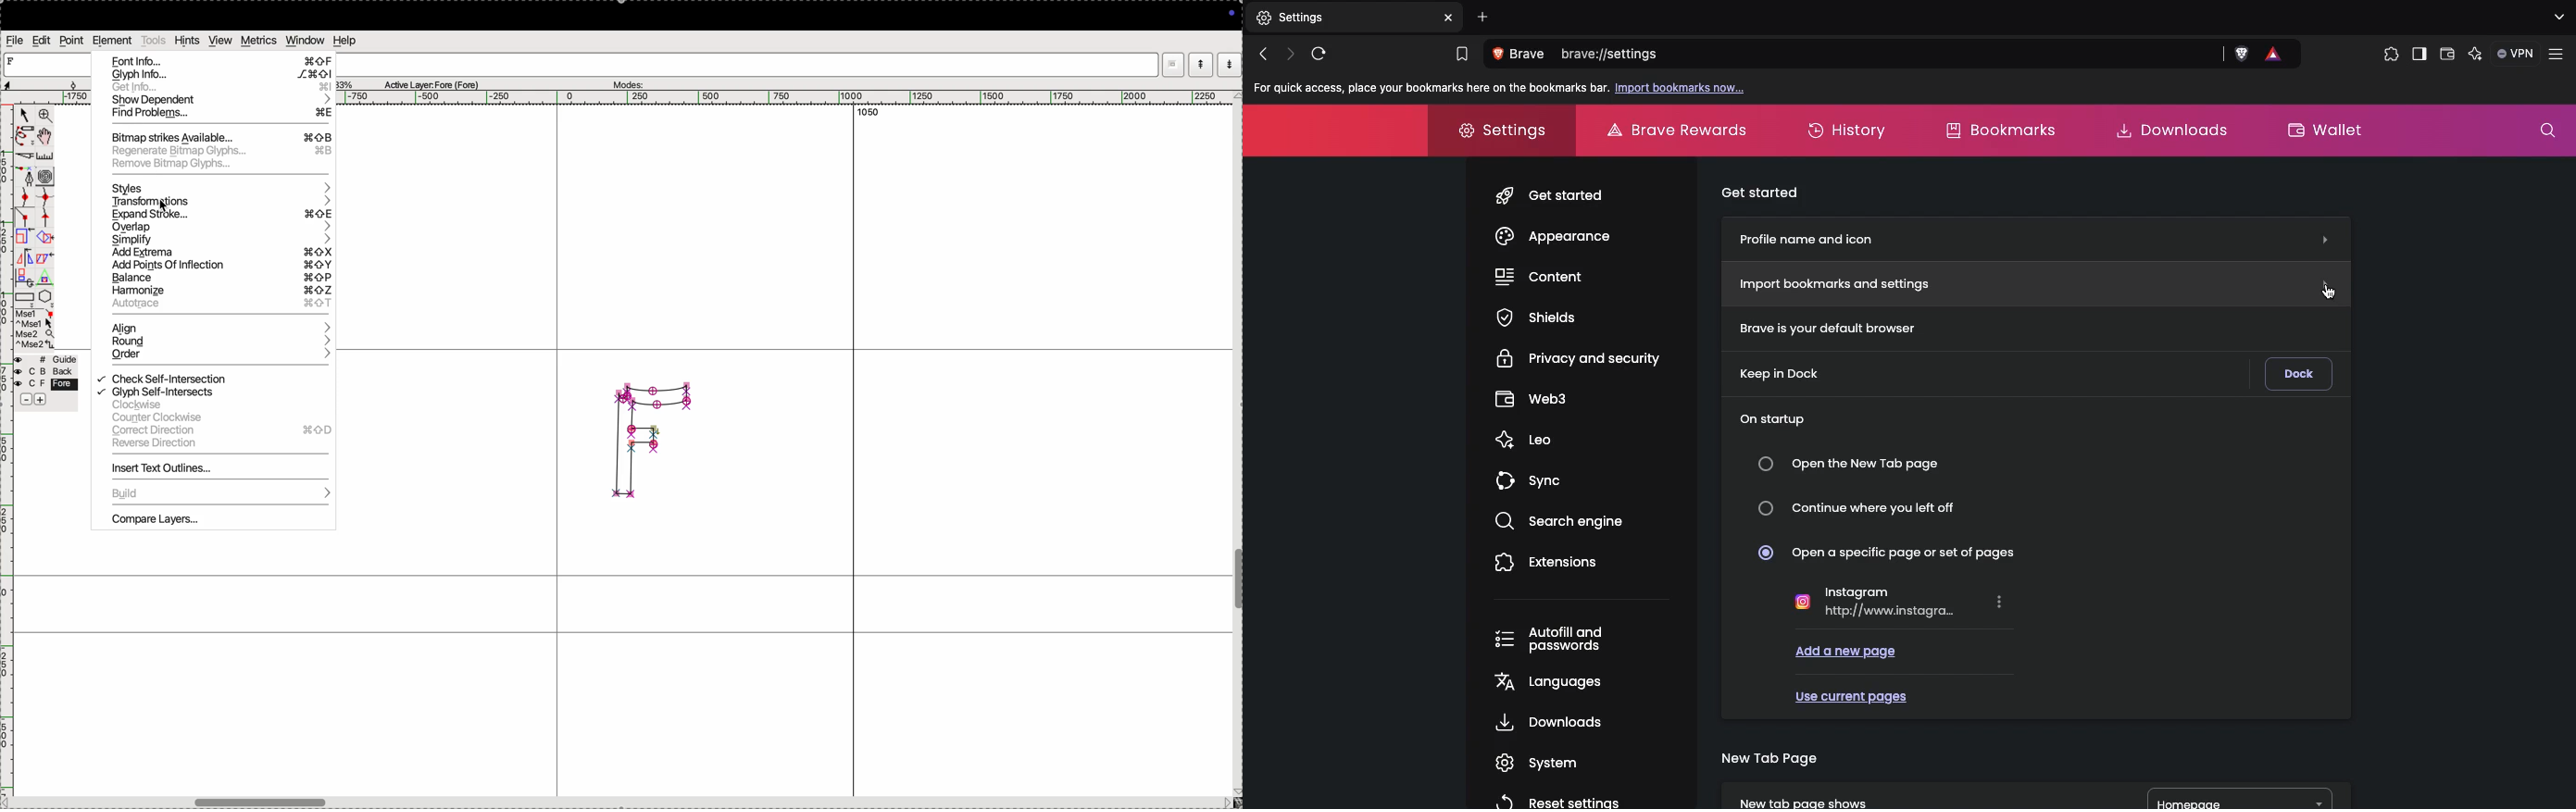 The image size is (2576, 812). Describe the element at coordinates (46, 136) in the screenshot. I see `toggle` at that location.